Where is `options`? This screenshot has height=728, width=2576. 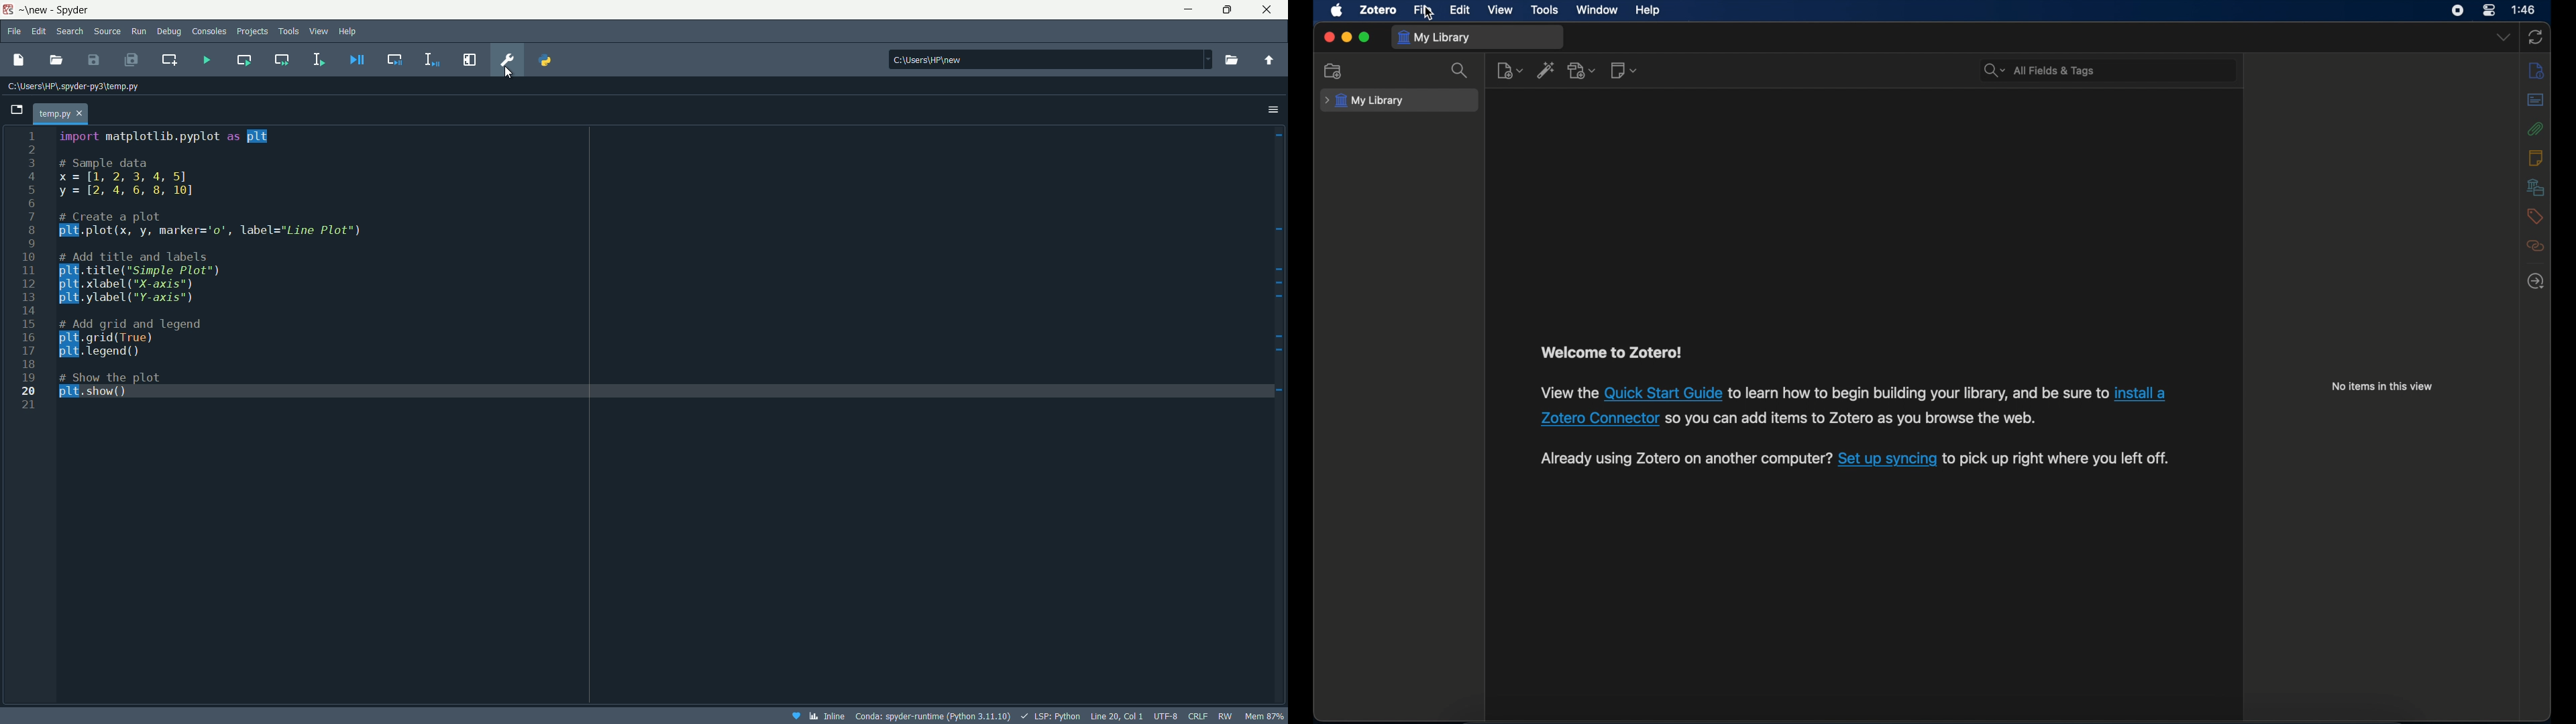
options is located at coordinates (1273, 109).